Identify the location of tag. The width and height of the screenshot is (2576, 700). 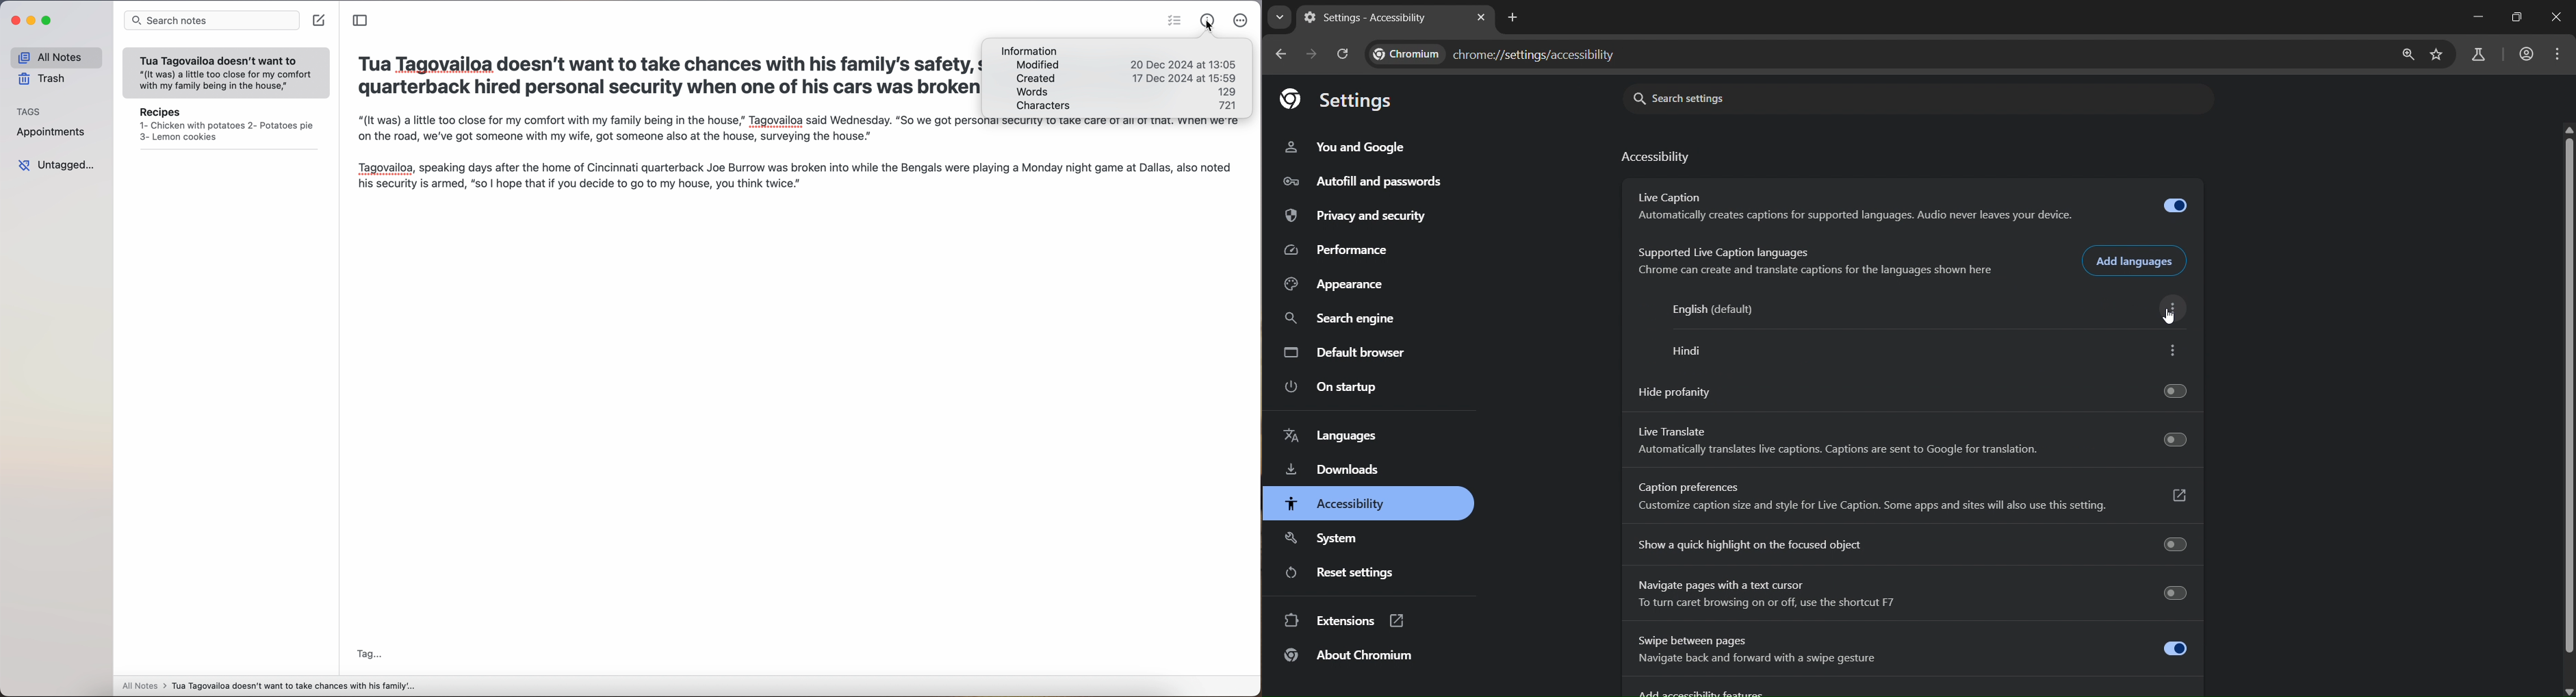
(372, 652).